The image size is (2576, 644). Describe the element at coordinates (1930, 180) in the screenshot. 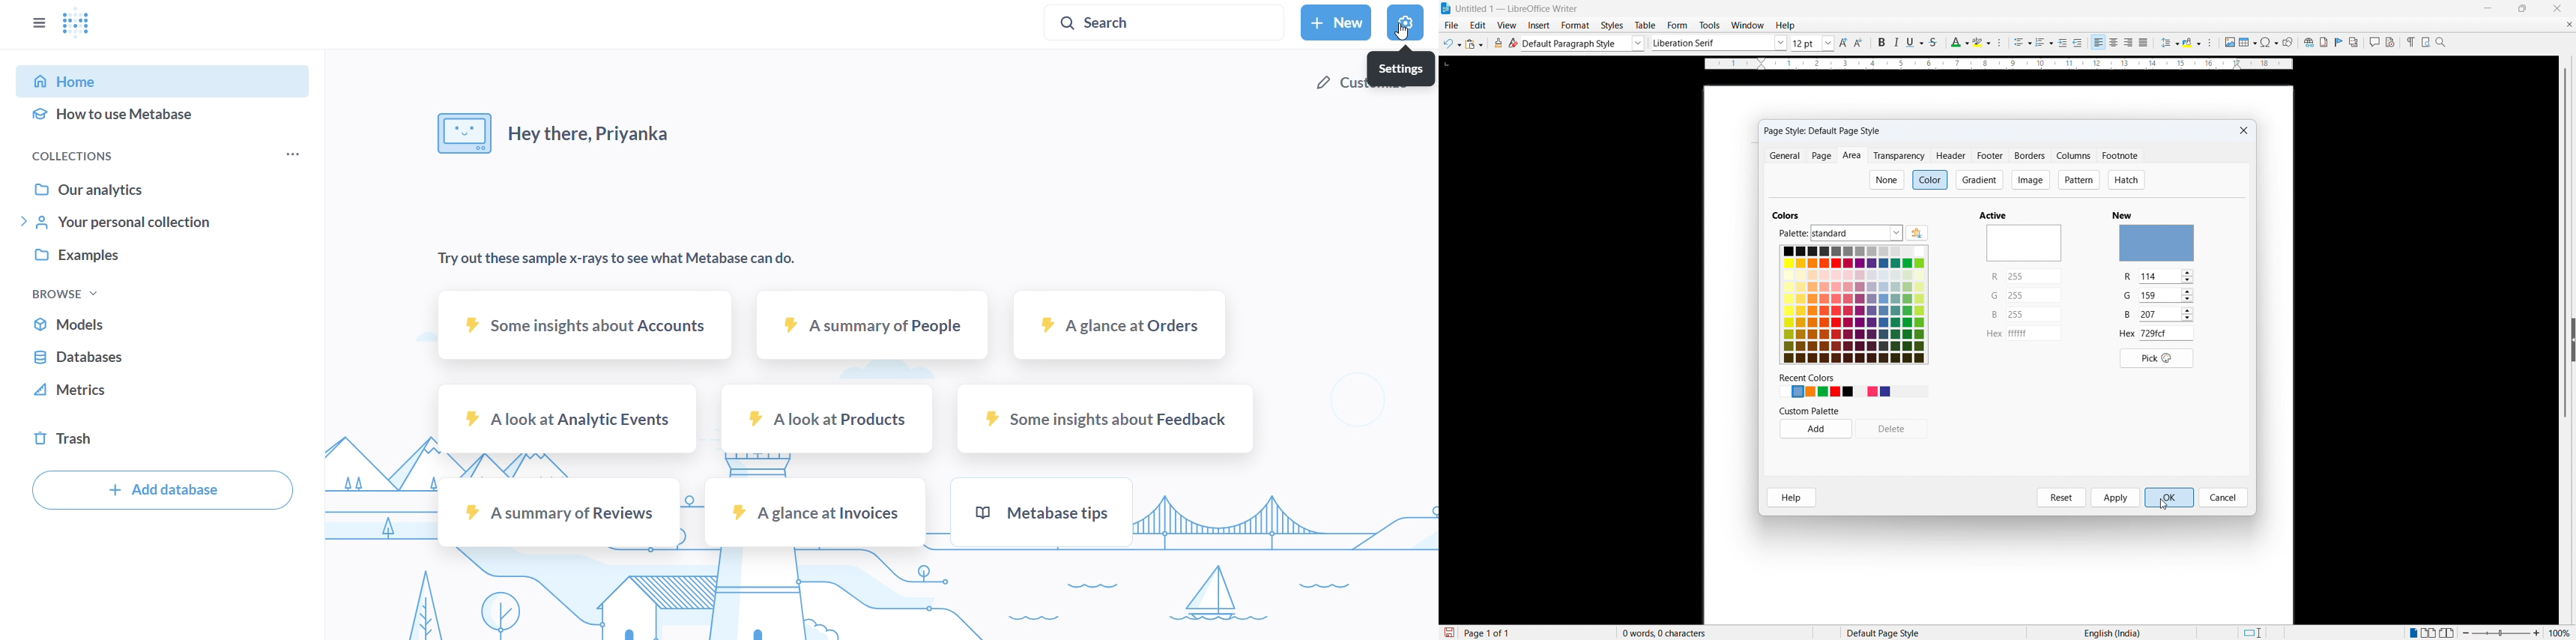

I see `colour ` at that location.